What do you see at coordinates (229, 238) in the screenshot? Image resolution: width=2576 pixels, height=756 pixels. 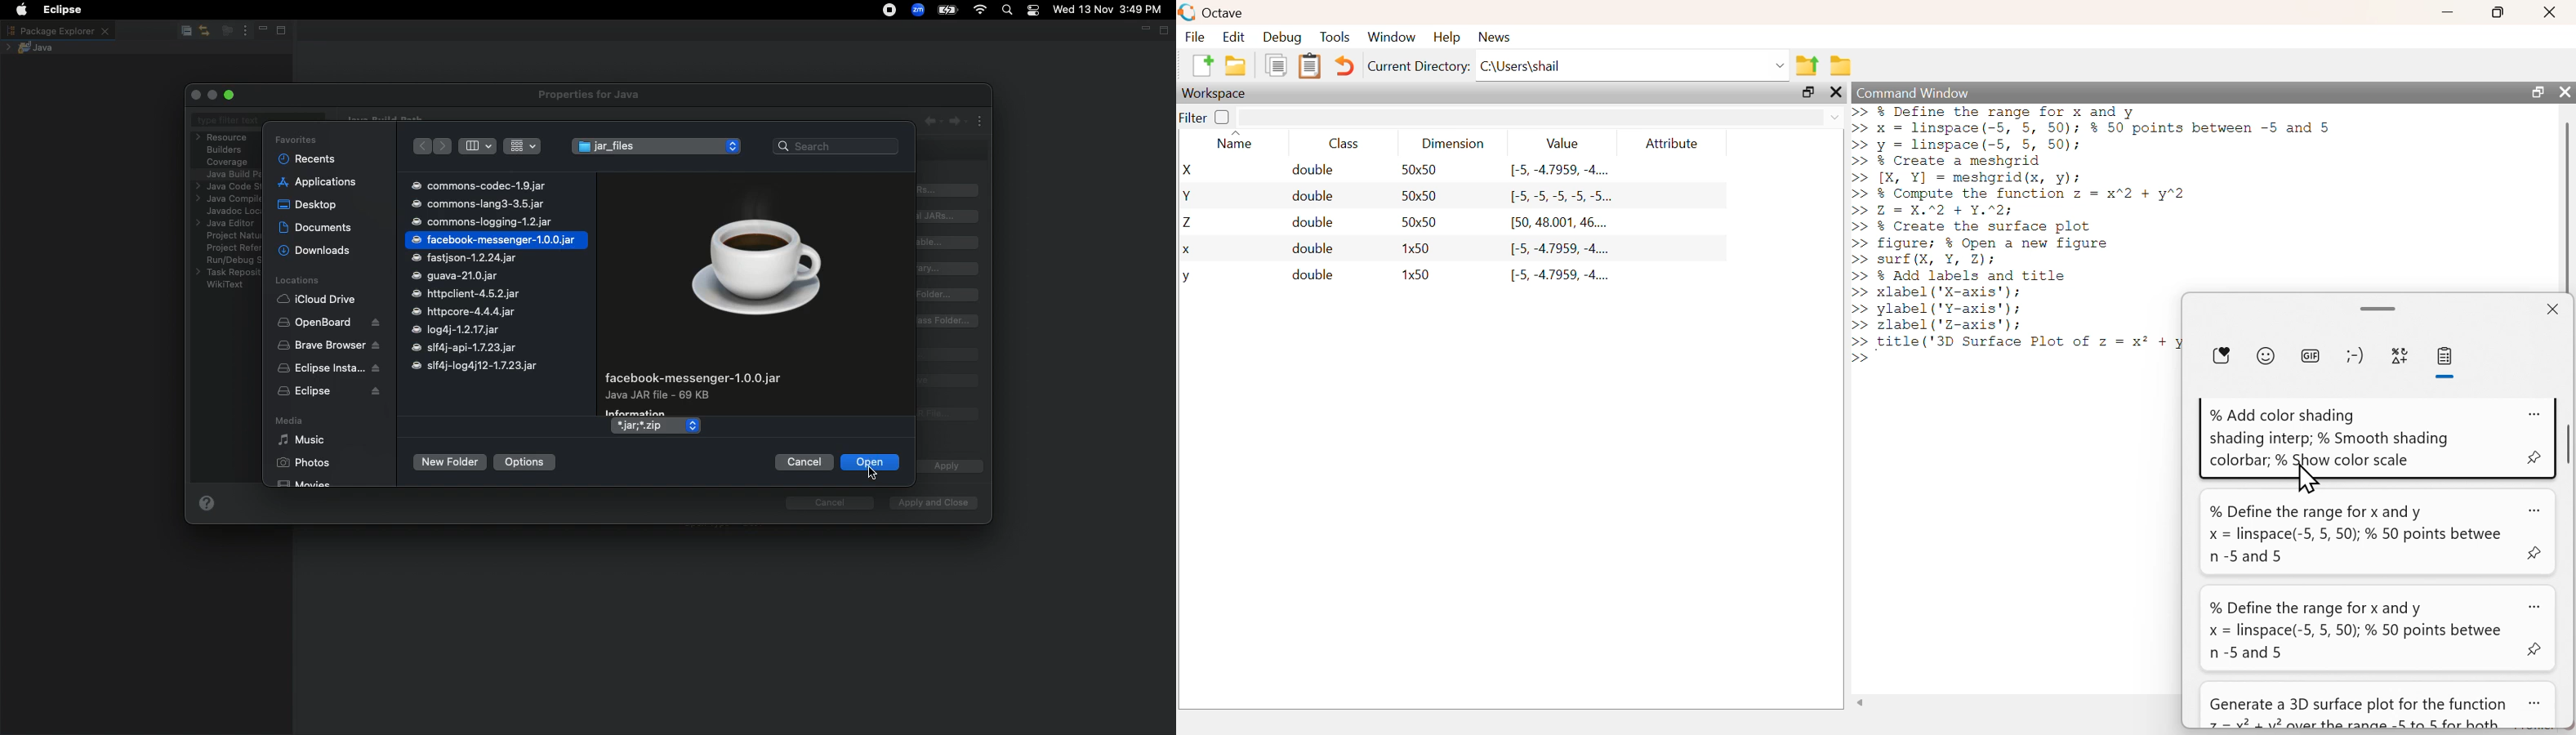 I see `Project natures` at bounding box center [229, 238].